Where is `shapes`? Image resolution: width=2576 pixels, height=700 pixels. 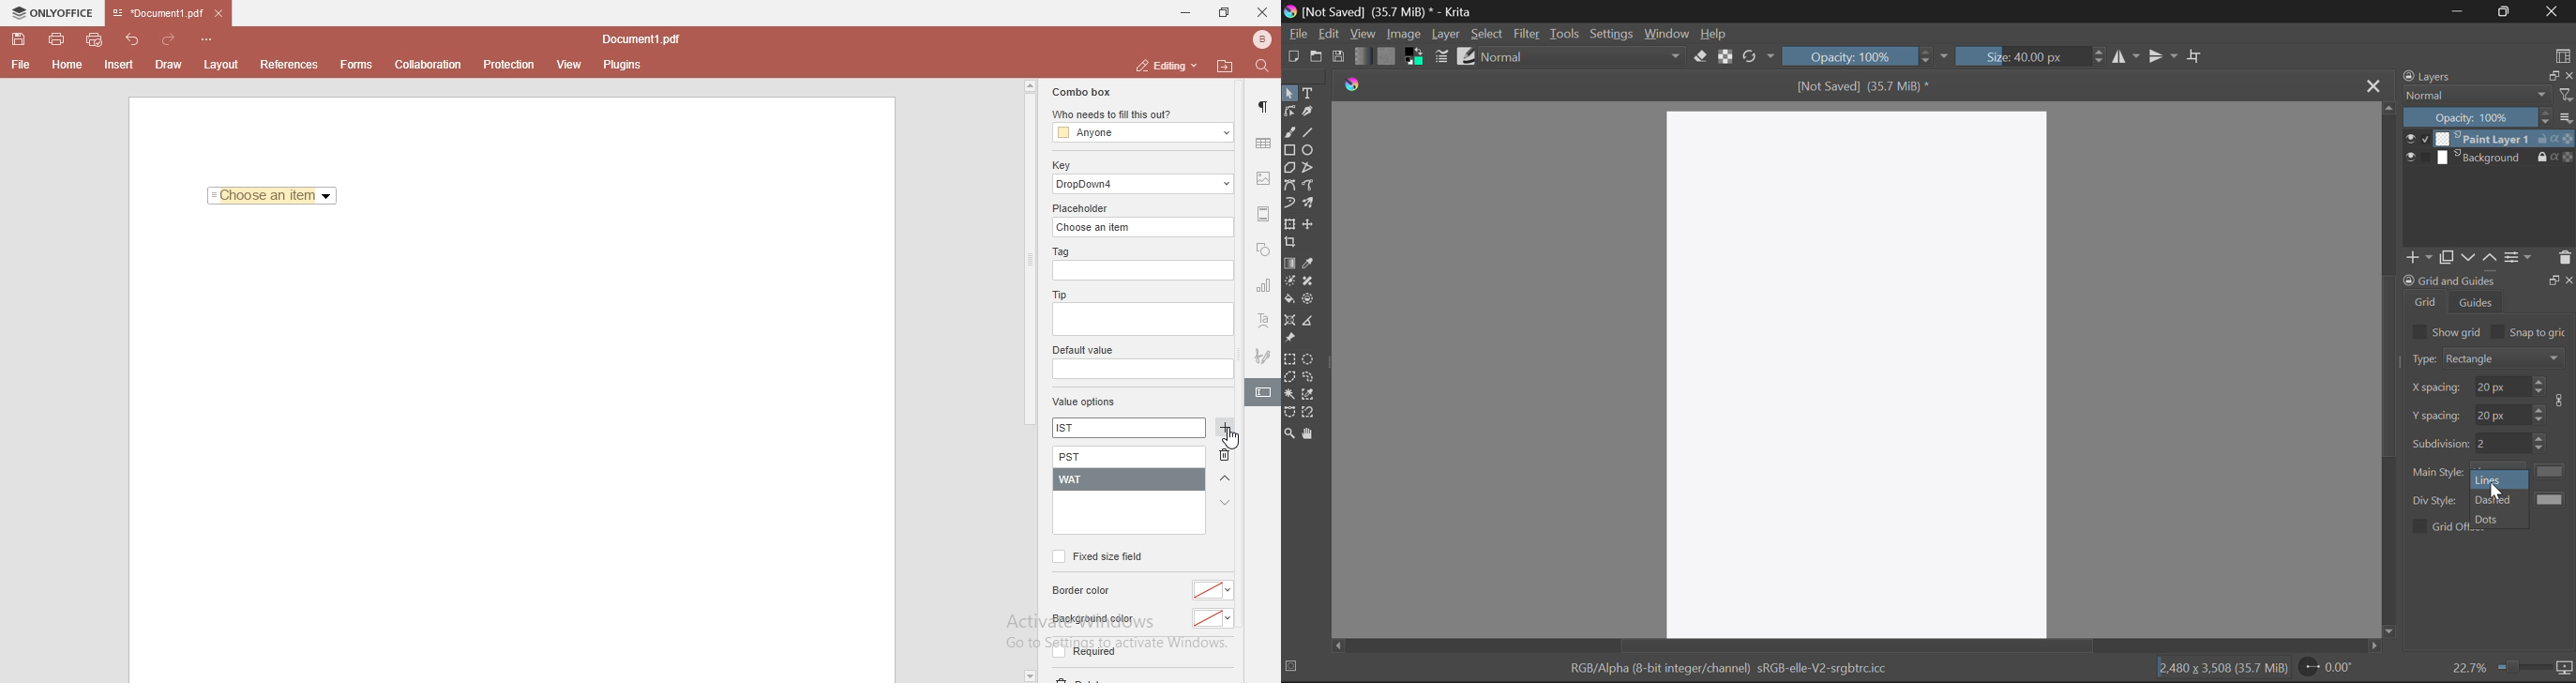 shapes is located at coordinates (1263, 251).